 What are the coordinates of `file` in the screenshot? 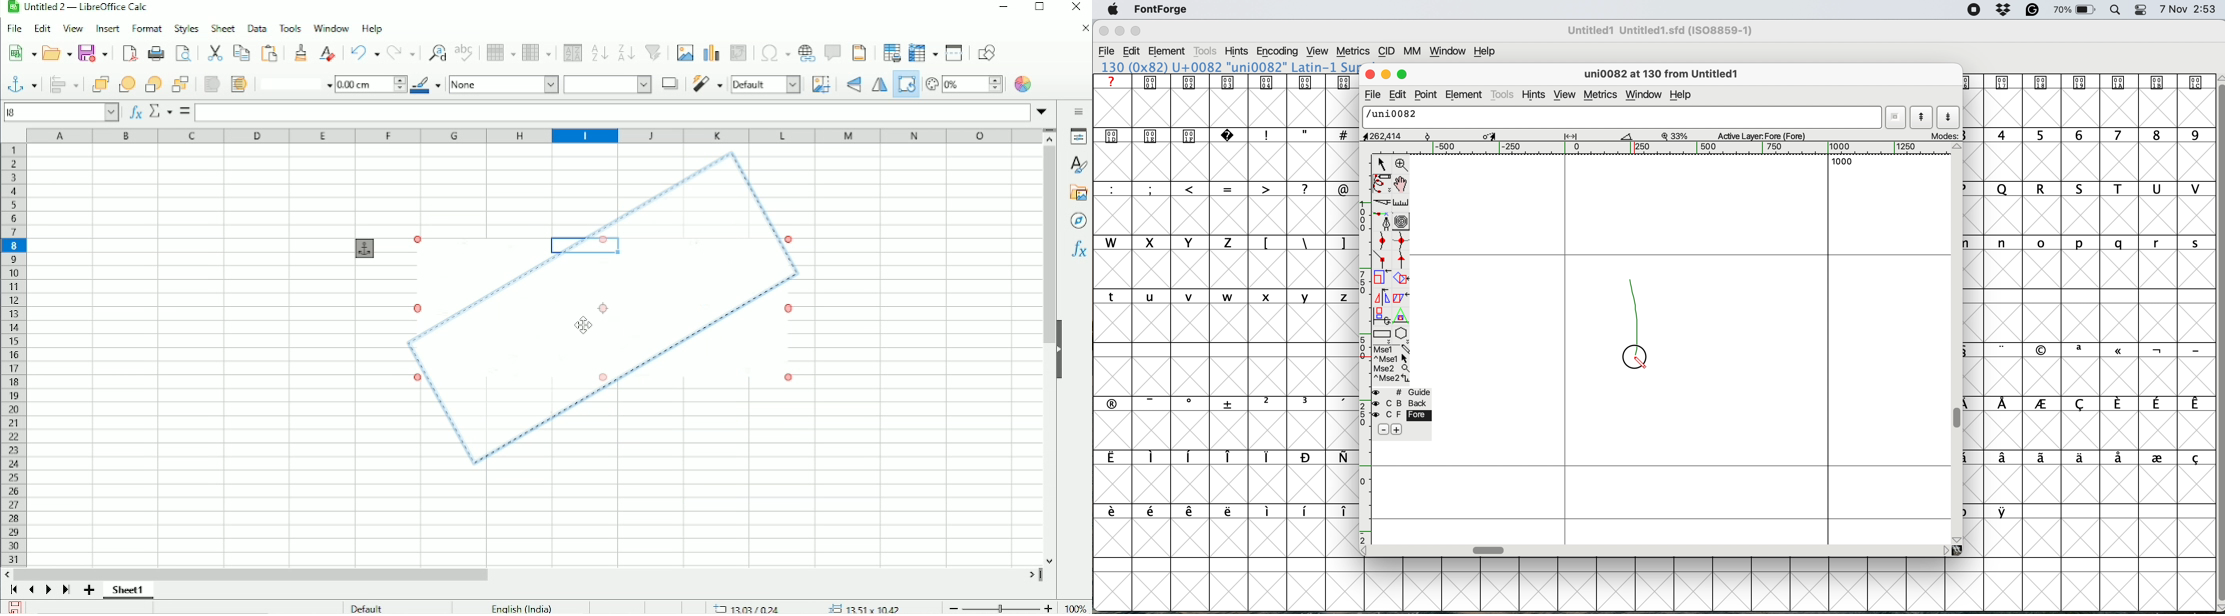 It's located at (1109, 52).